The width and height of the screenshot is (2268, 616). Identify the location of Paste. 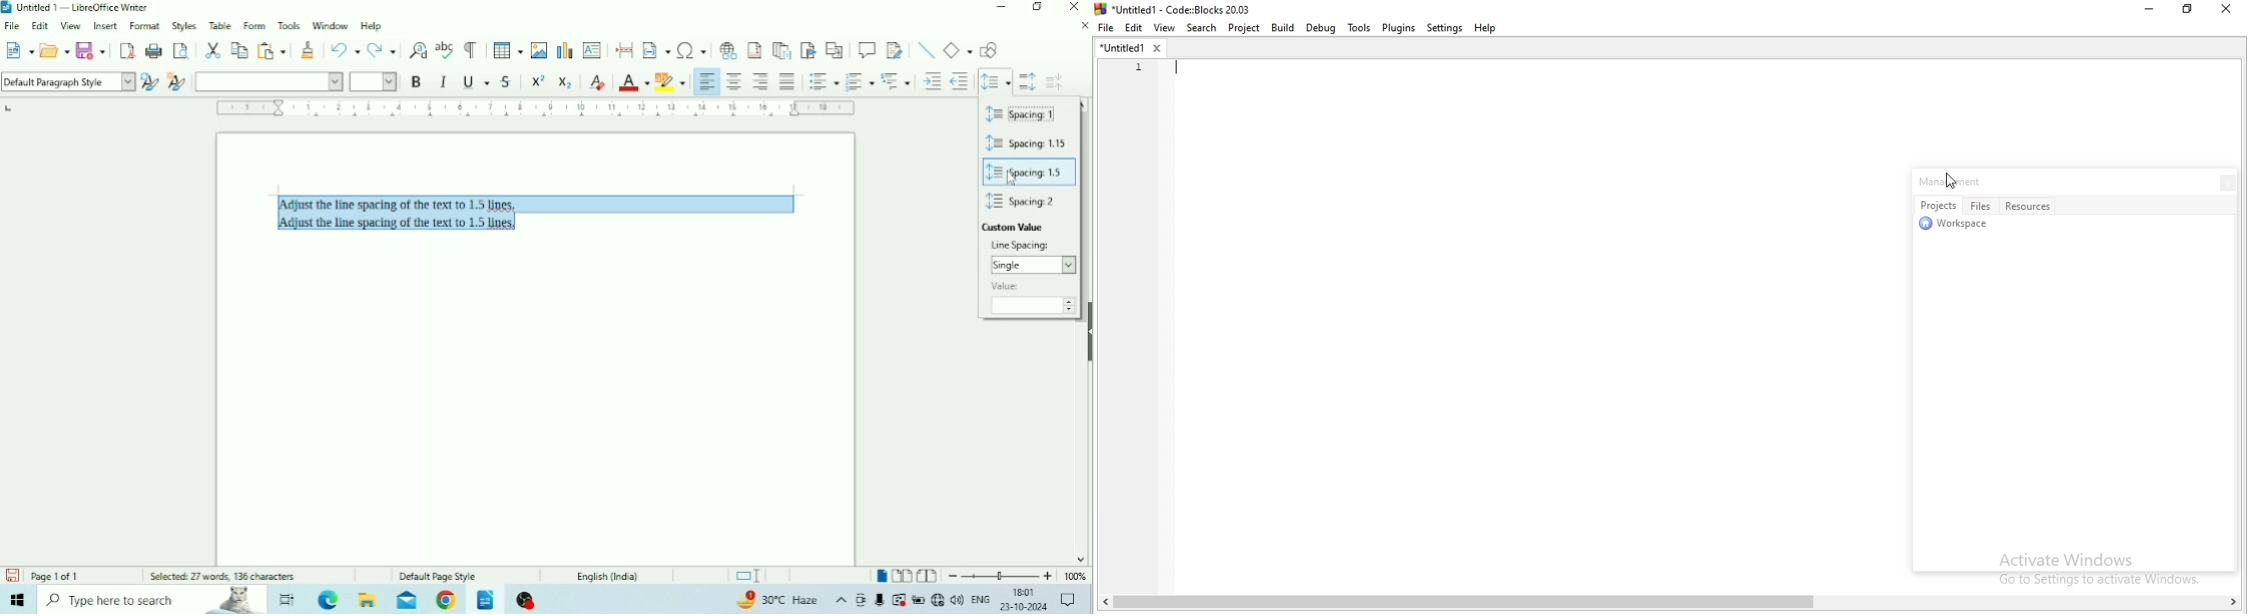
(273, 51).